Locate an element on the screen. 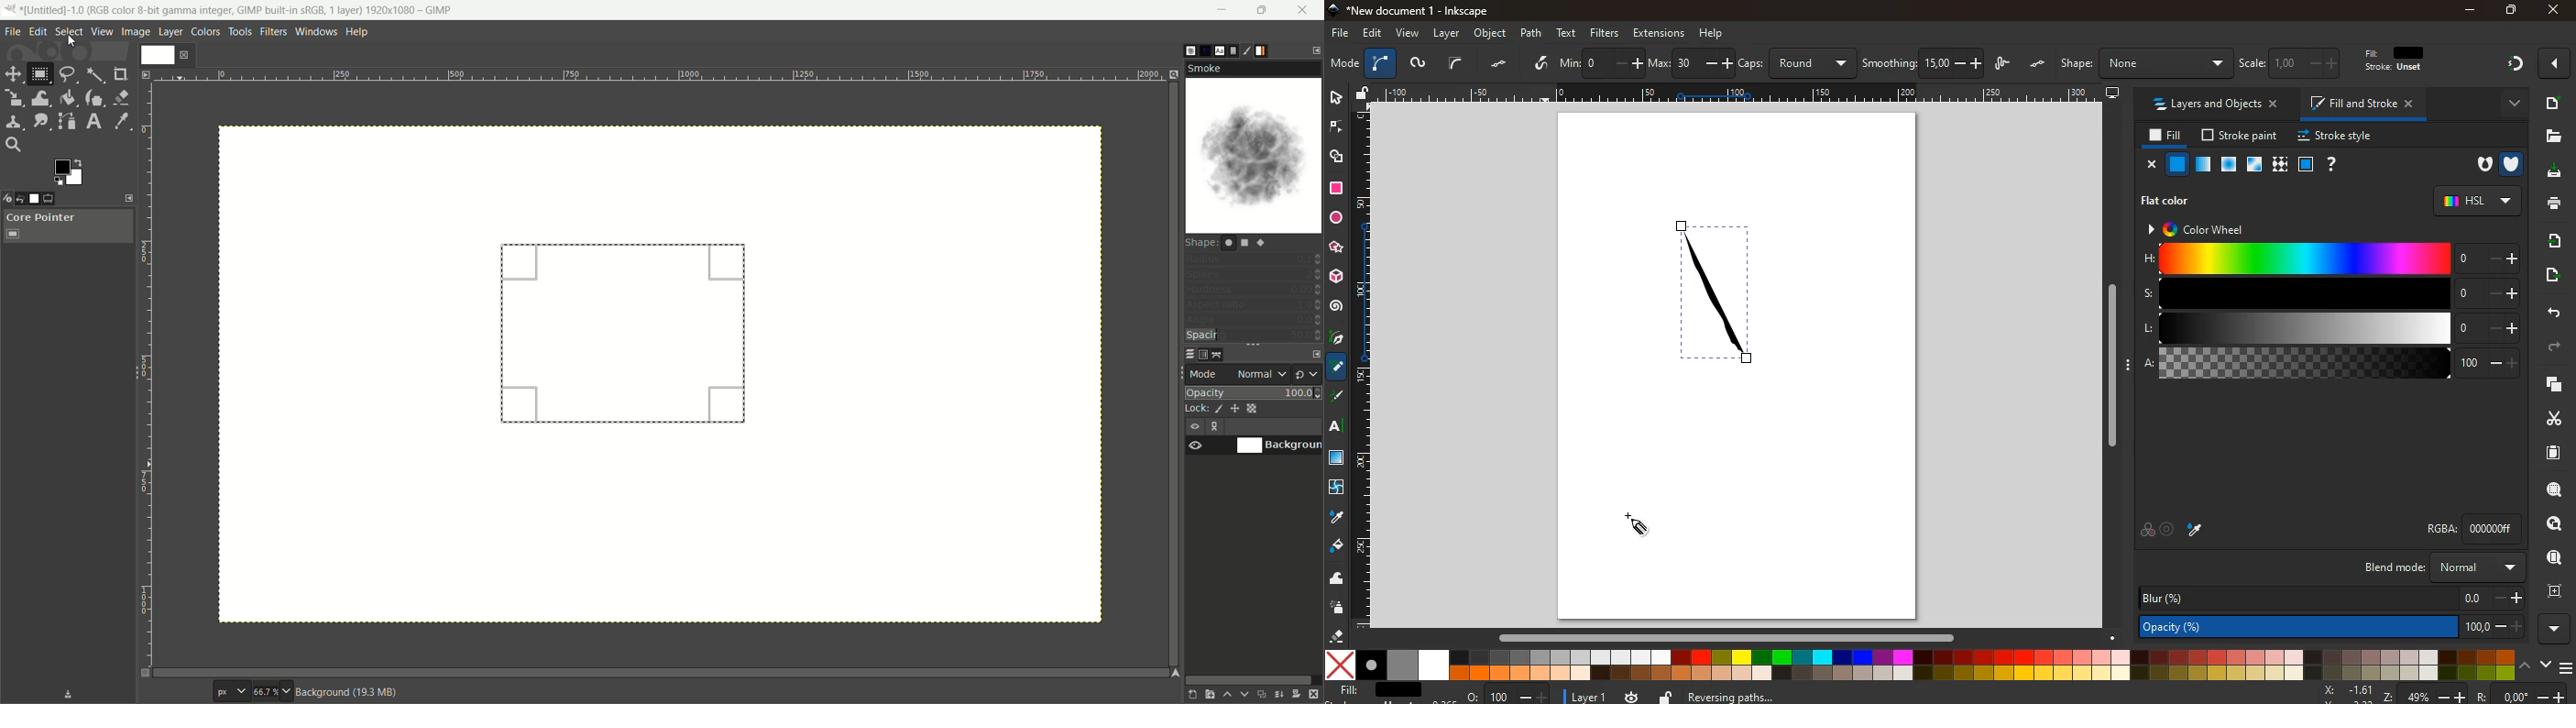  windows is located at coordinates (315, 31).